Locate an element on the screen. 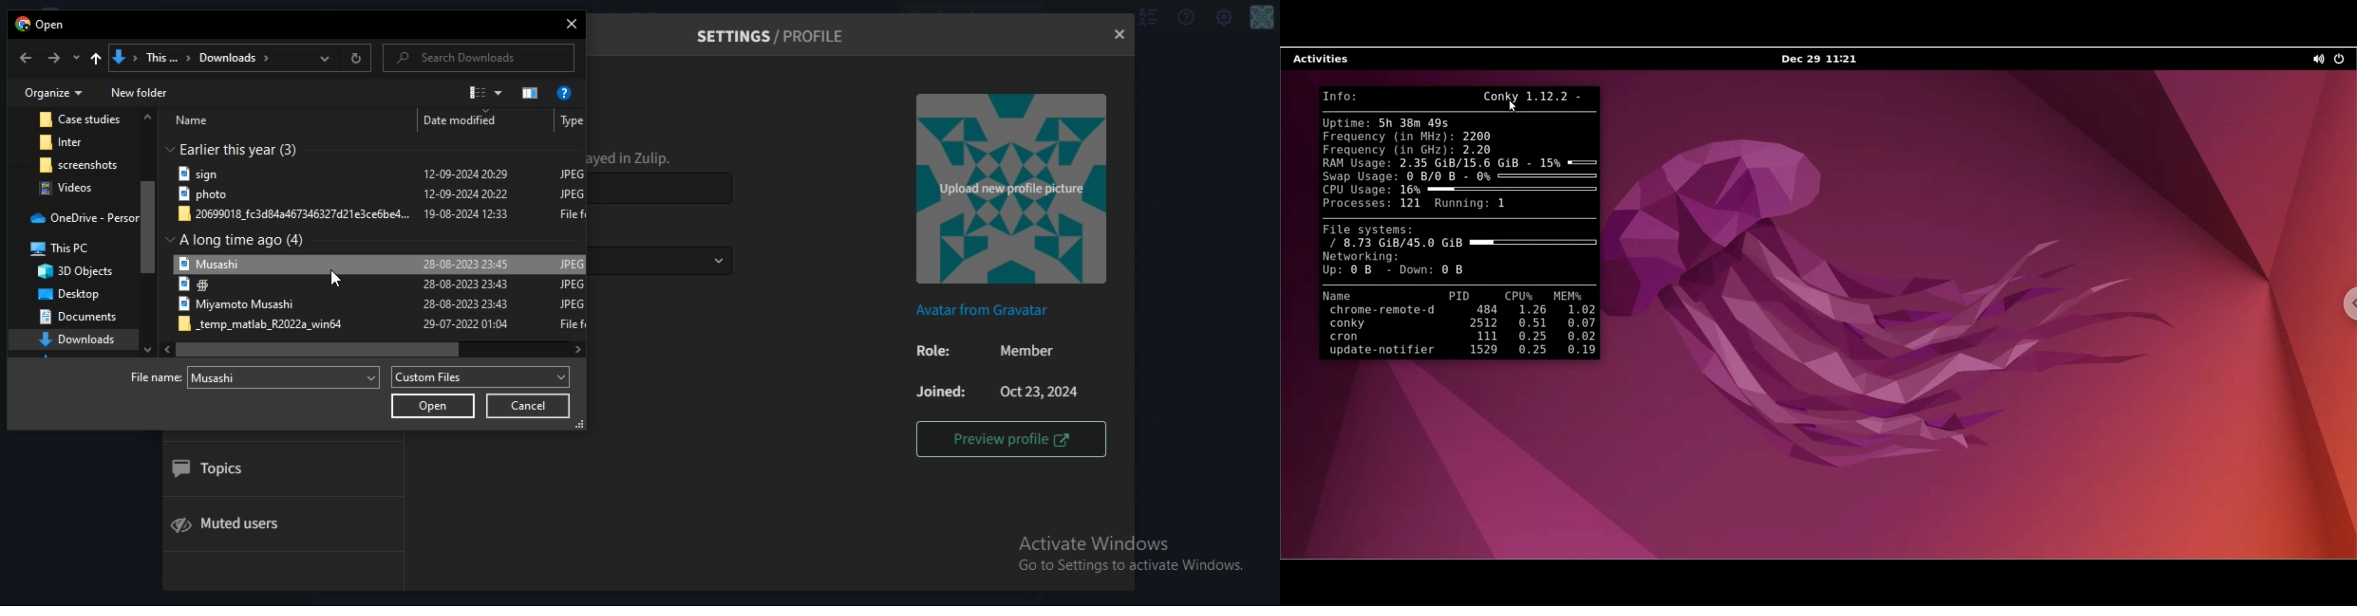  Role : Member is located at coordinates (996, 353).